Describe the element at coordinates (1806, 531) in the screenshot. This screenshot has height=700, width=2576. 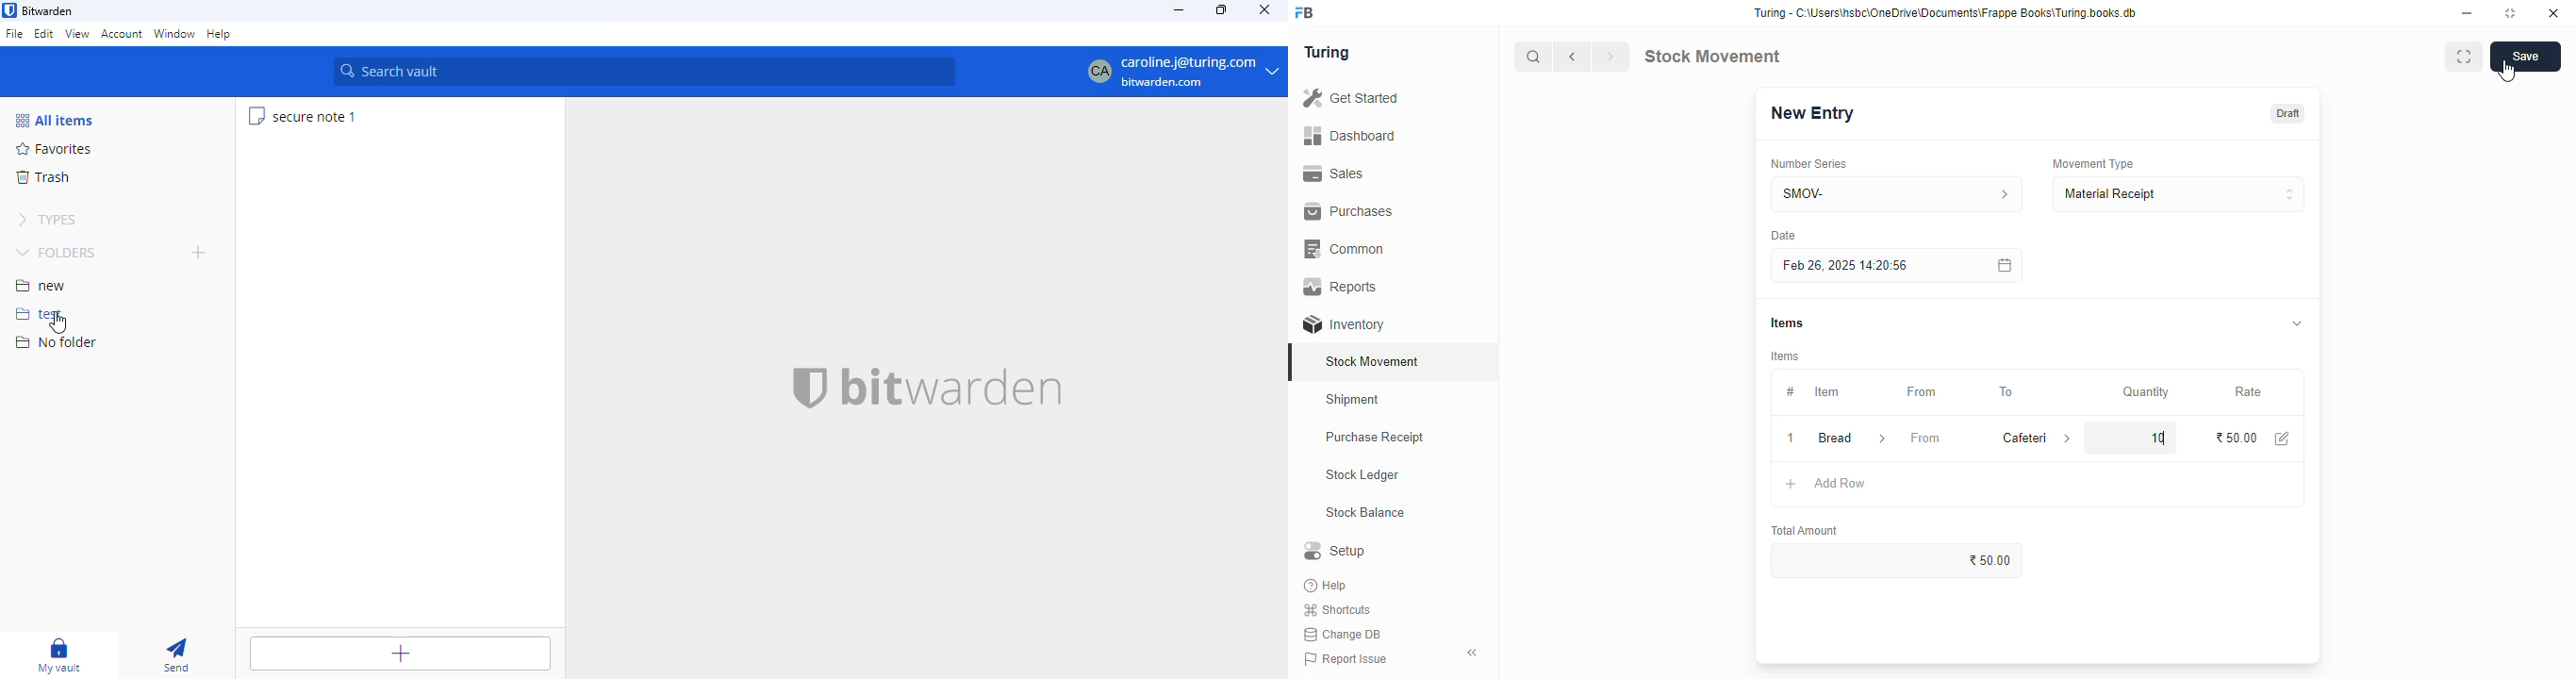
I see `total amount` at that location.